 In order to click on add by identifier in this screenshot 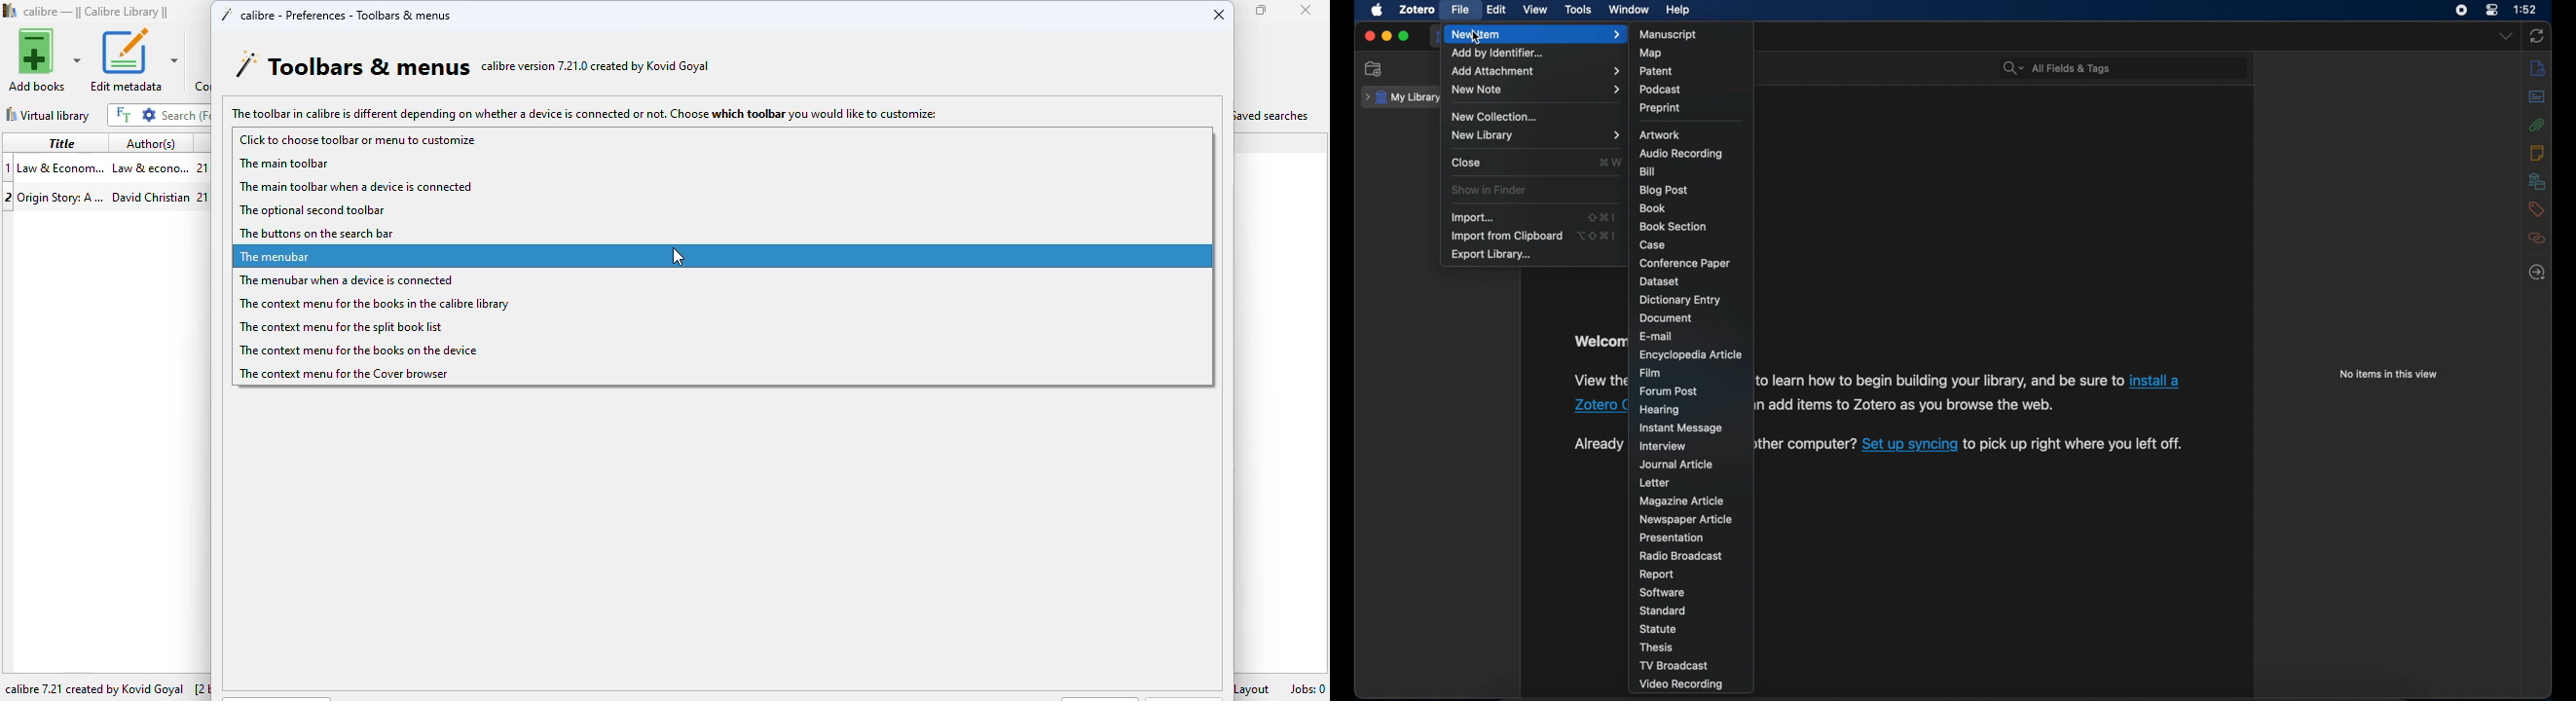, I will do `click(1498, 54)`.